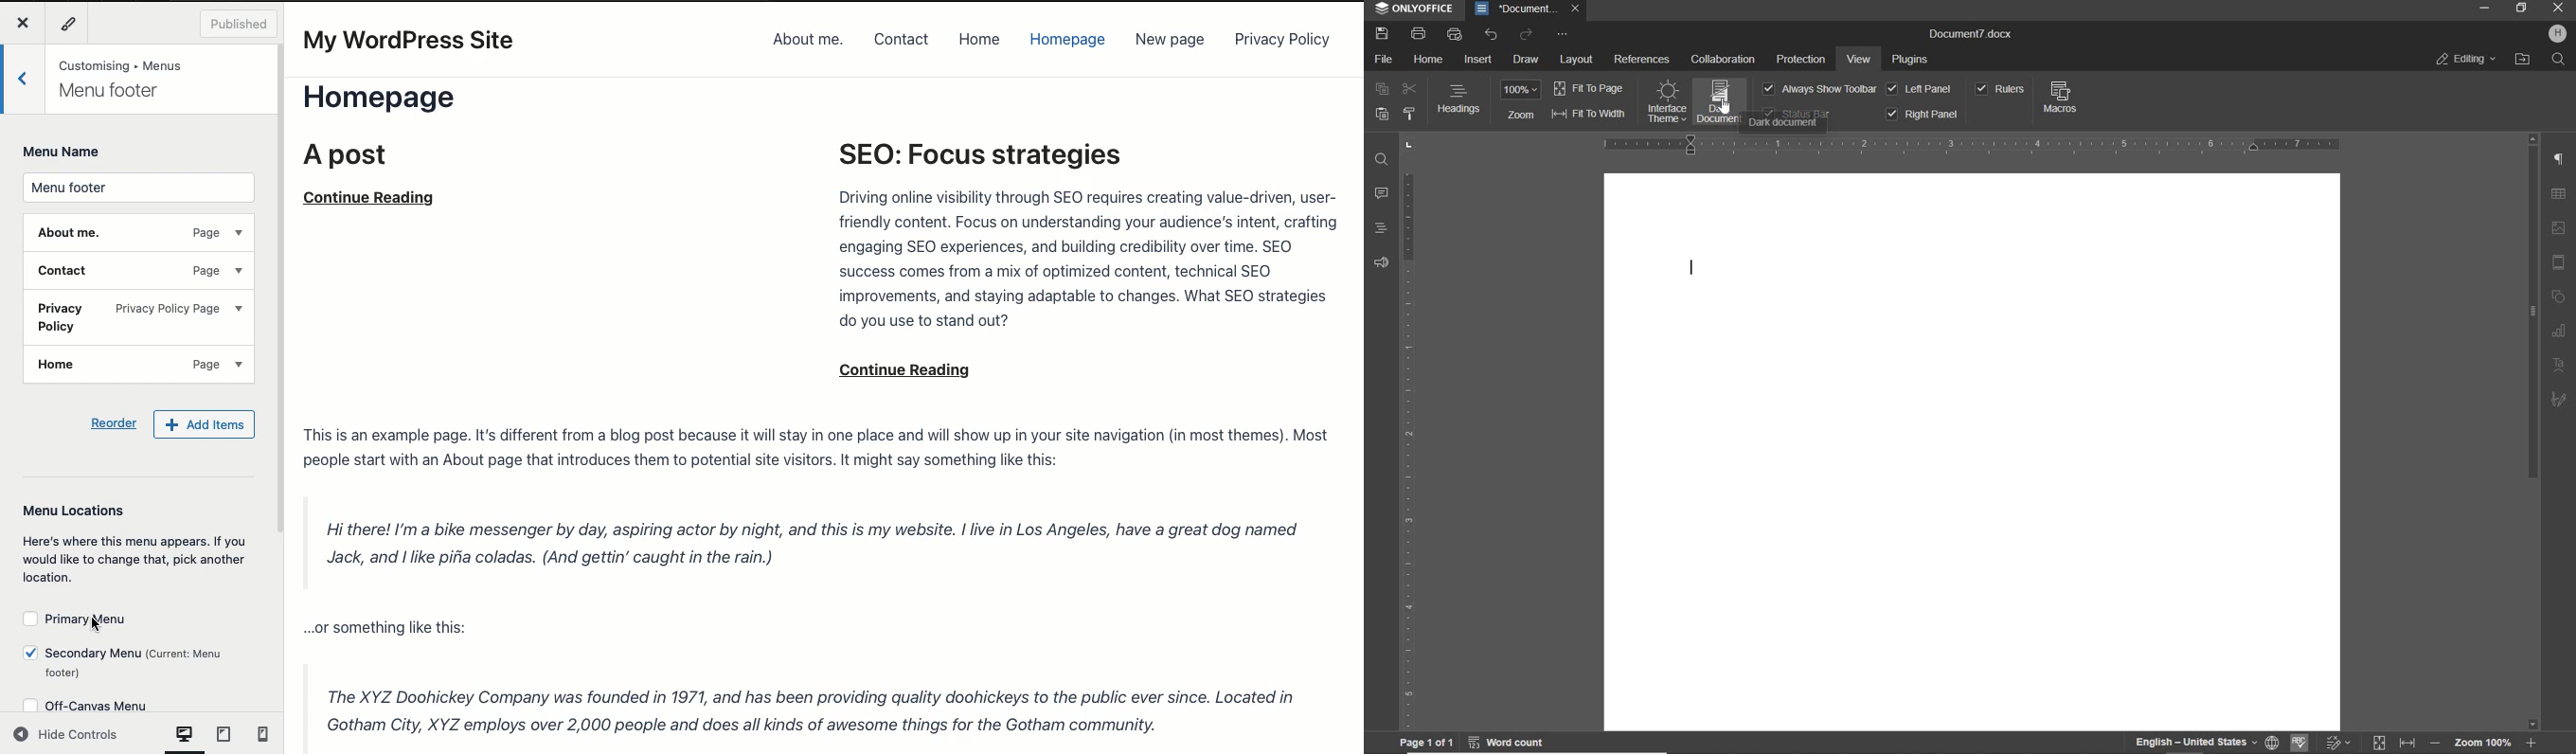  What do you see at coordinates (1381, 113) in the screenshot?
I see `PASTE` at bounding box center [1381, 113].